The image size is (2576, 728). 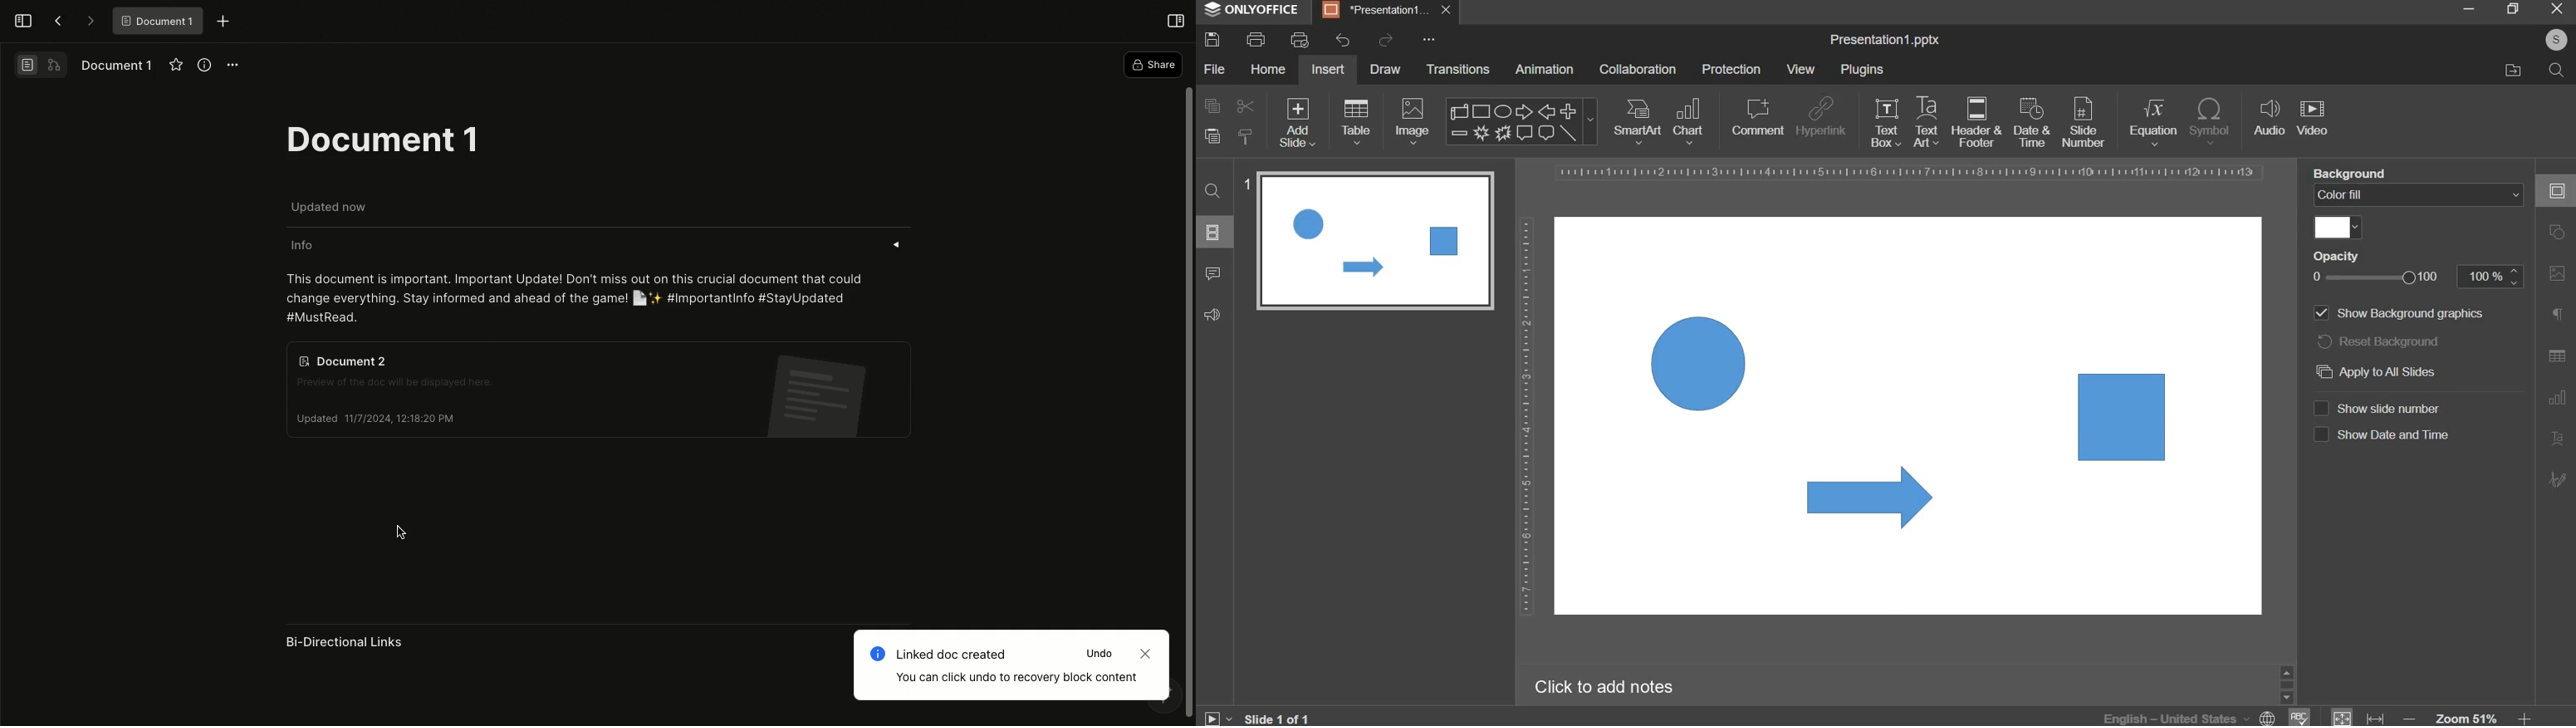 What do you see at coordinates (2556, 437) in the screenshot?
I see `text art setting` at bounding box center [2556, 437].